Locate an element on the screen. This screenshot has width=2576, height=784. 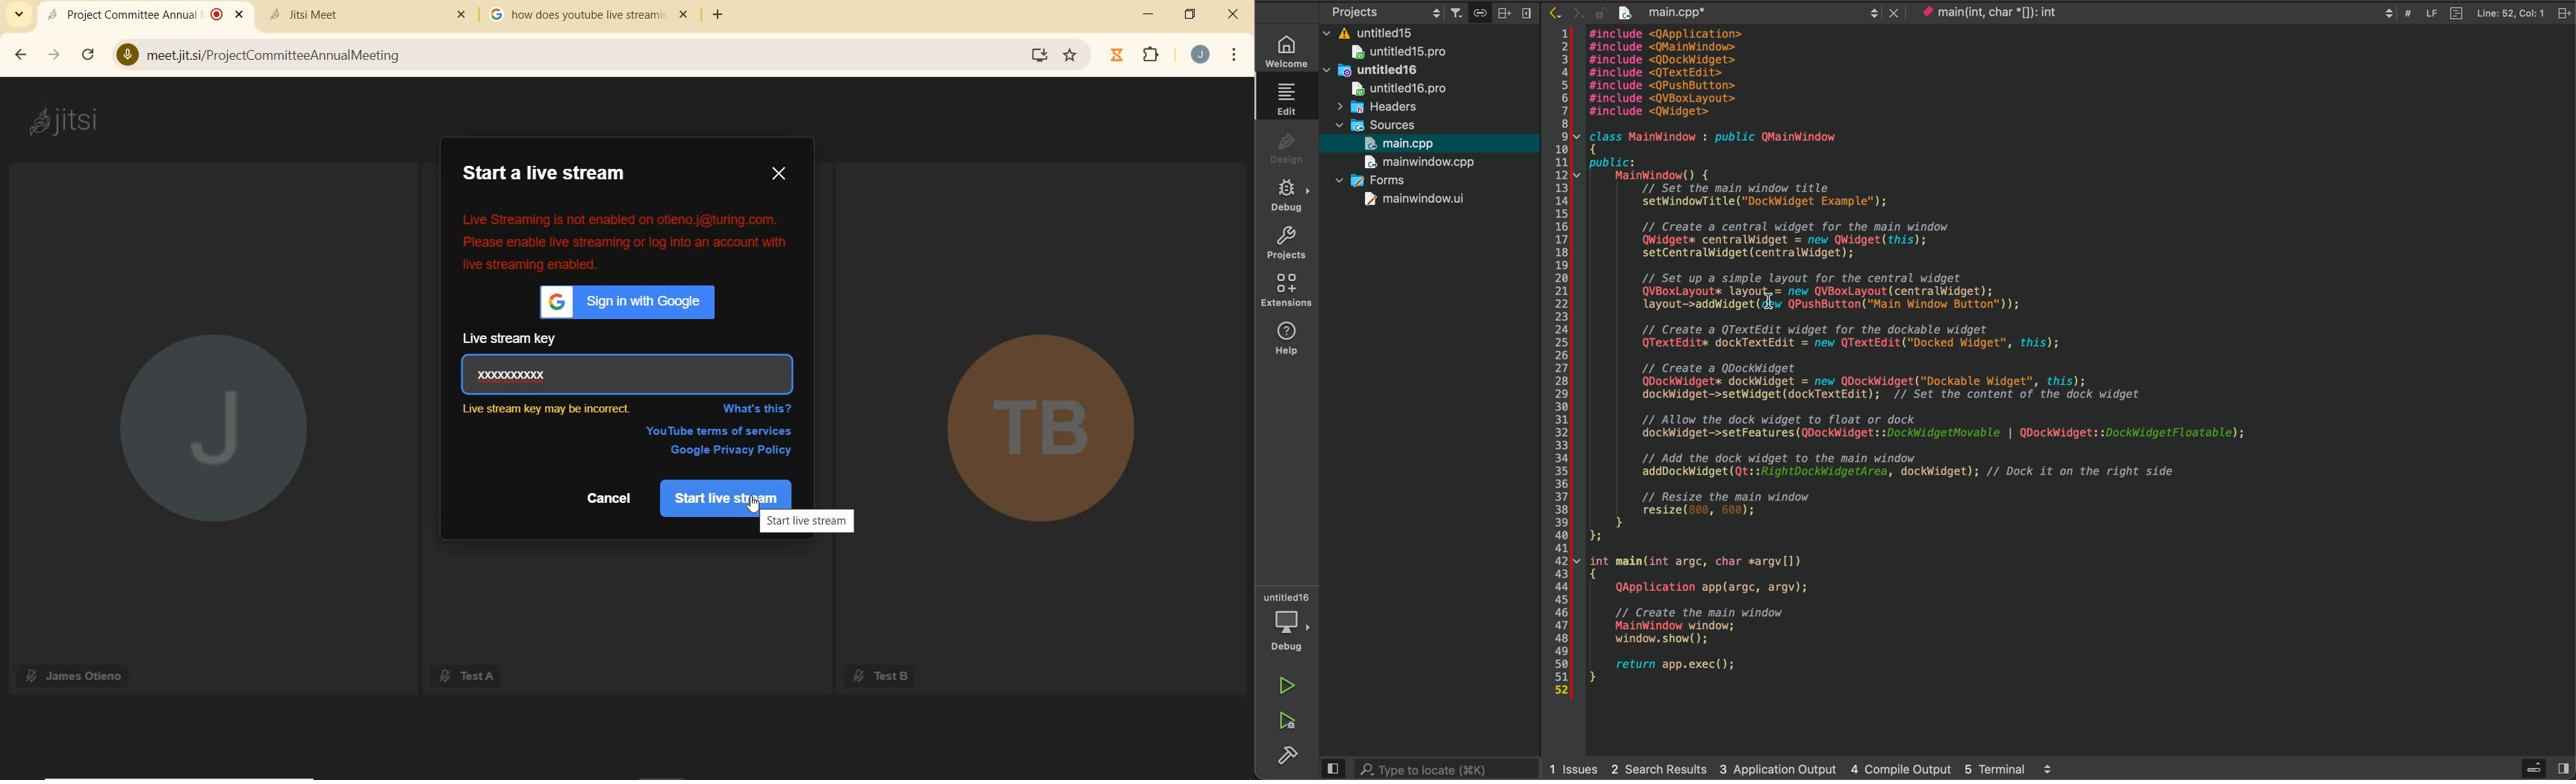
address bar is located at coordinates (583, 54).